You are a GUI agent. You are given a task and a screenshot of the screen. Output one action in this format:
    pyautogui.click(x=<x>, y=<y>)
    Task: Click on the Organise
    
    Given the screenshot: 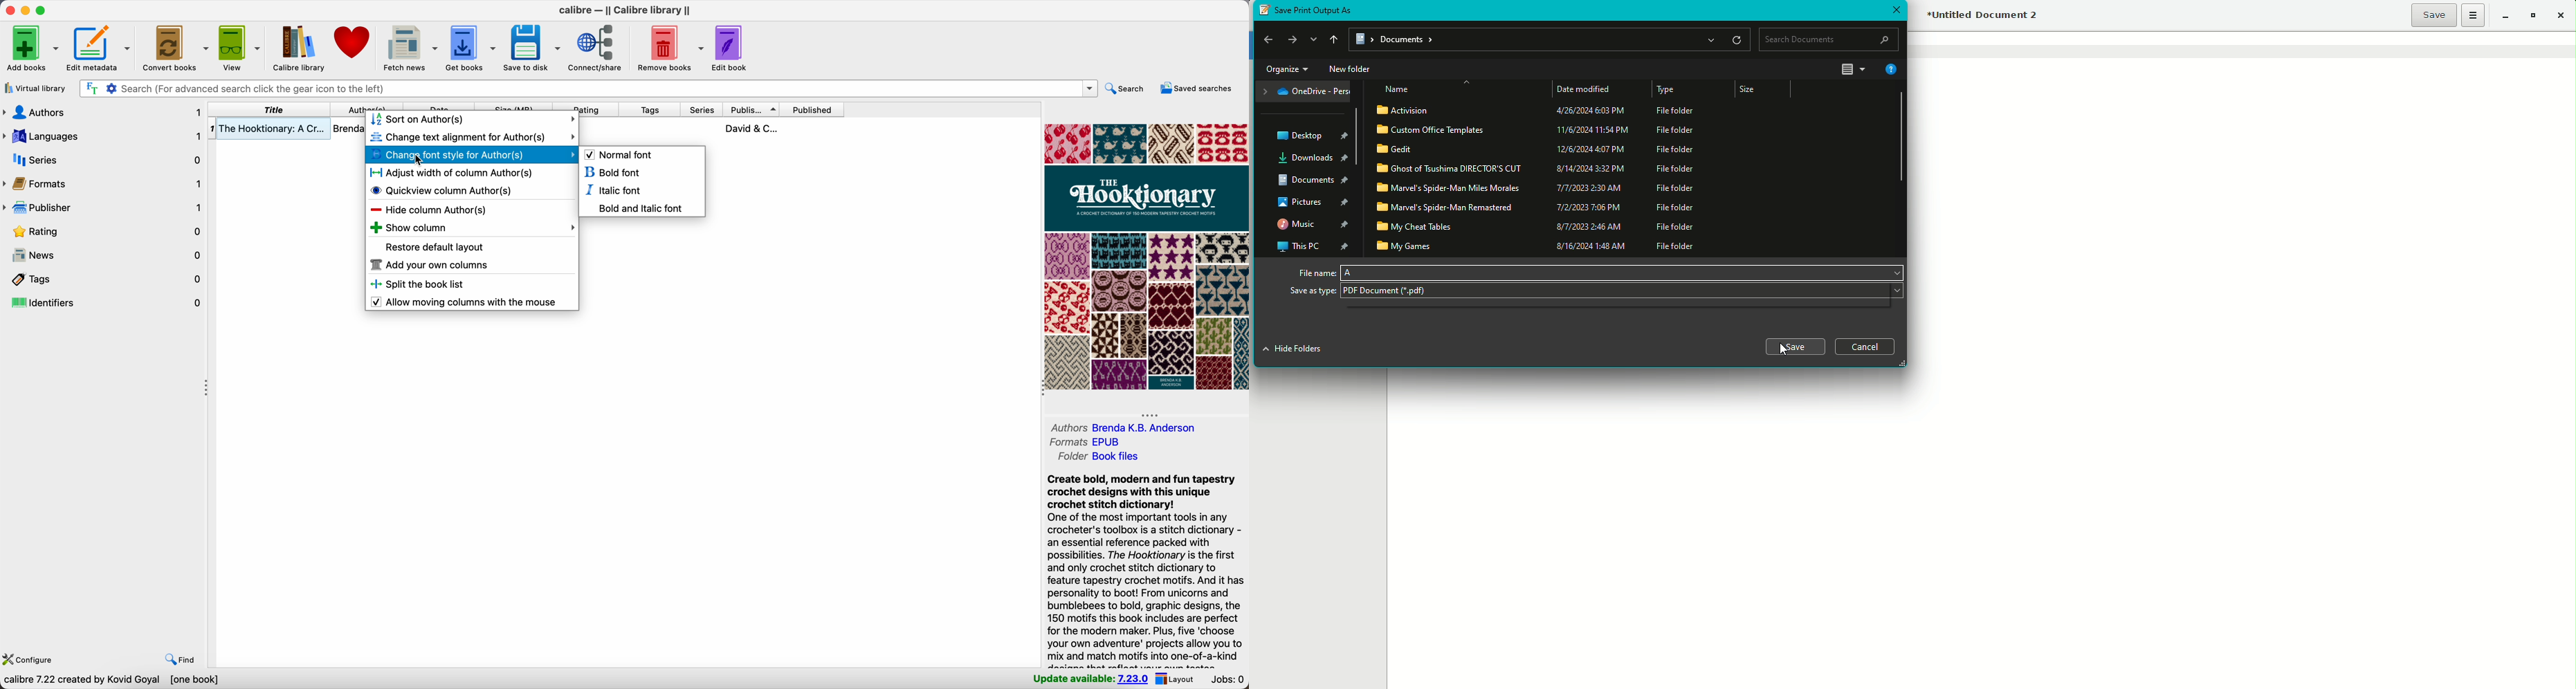 What is the action you would take?
    pyautogui.click(x=1286, y=69)
    